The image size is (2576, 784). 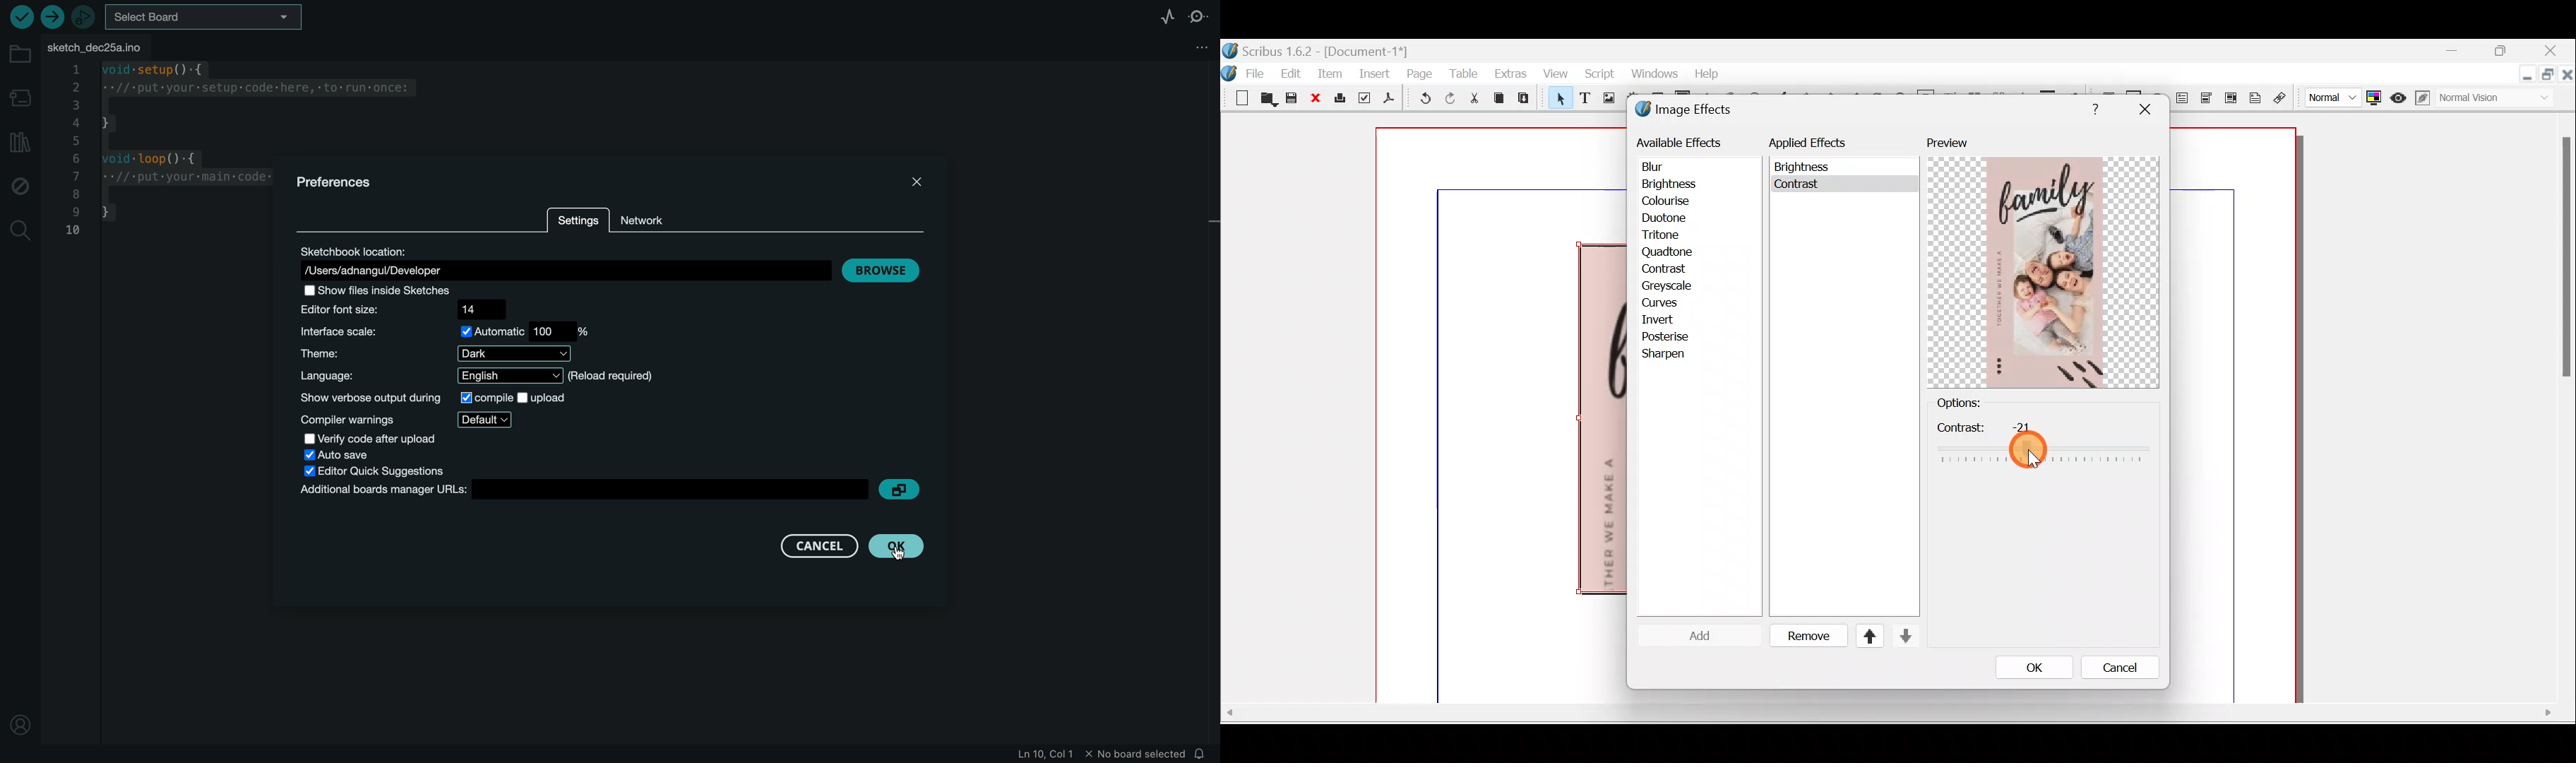 What do you see at coordinates (1692, 111) in the screenshot?
I see `Image effects` at bounding box center [1692, 111].